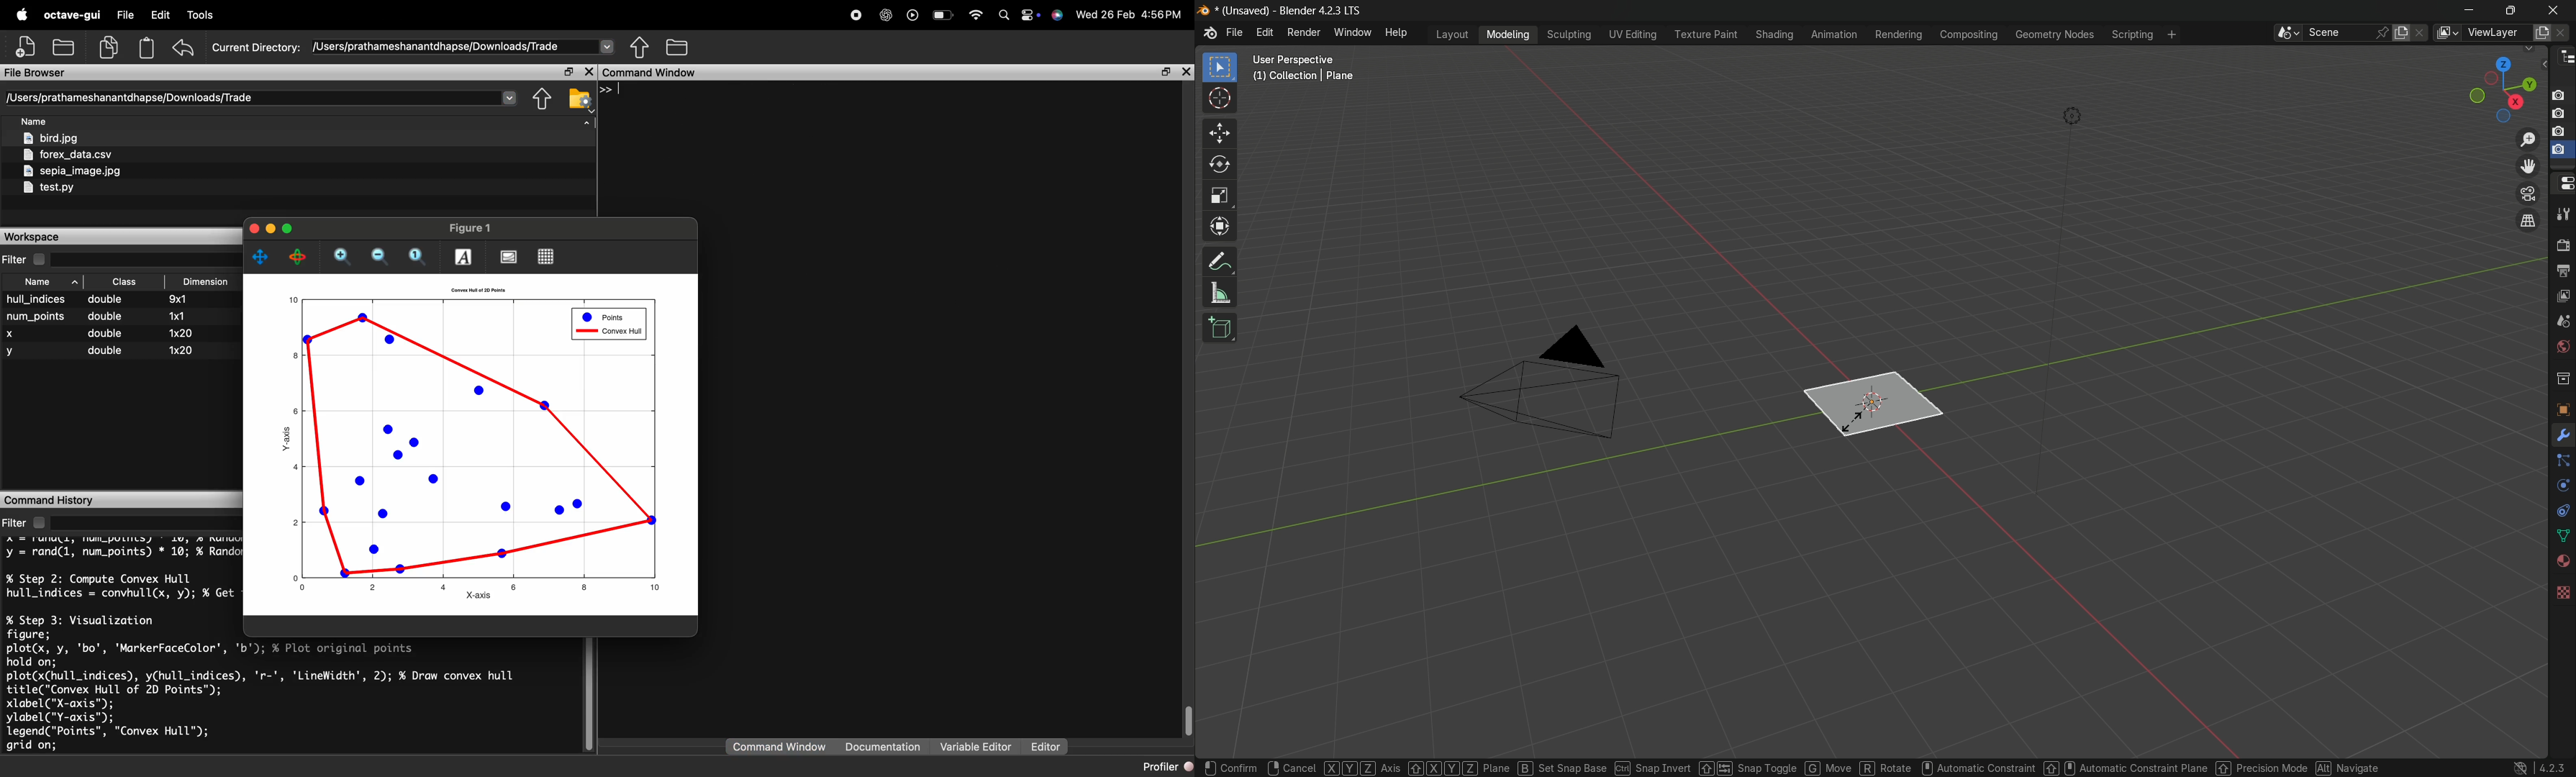  What do you see at coordinates (1187, 723) in the screenshot?
I see `scrollbar` at bounding box center [1187, 723].